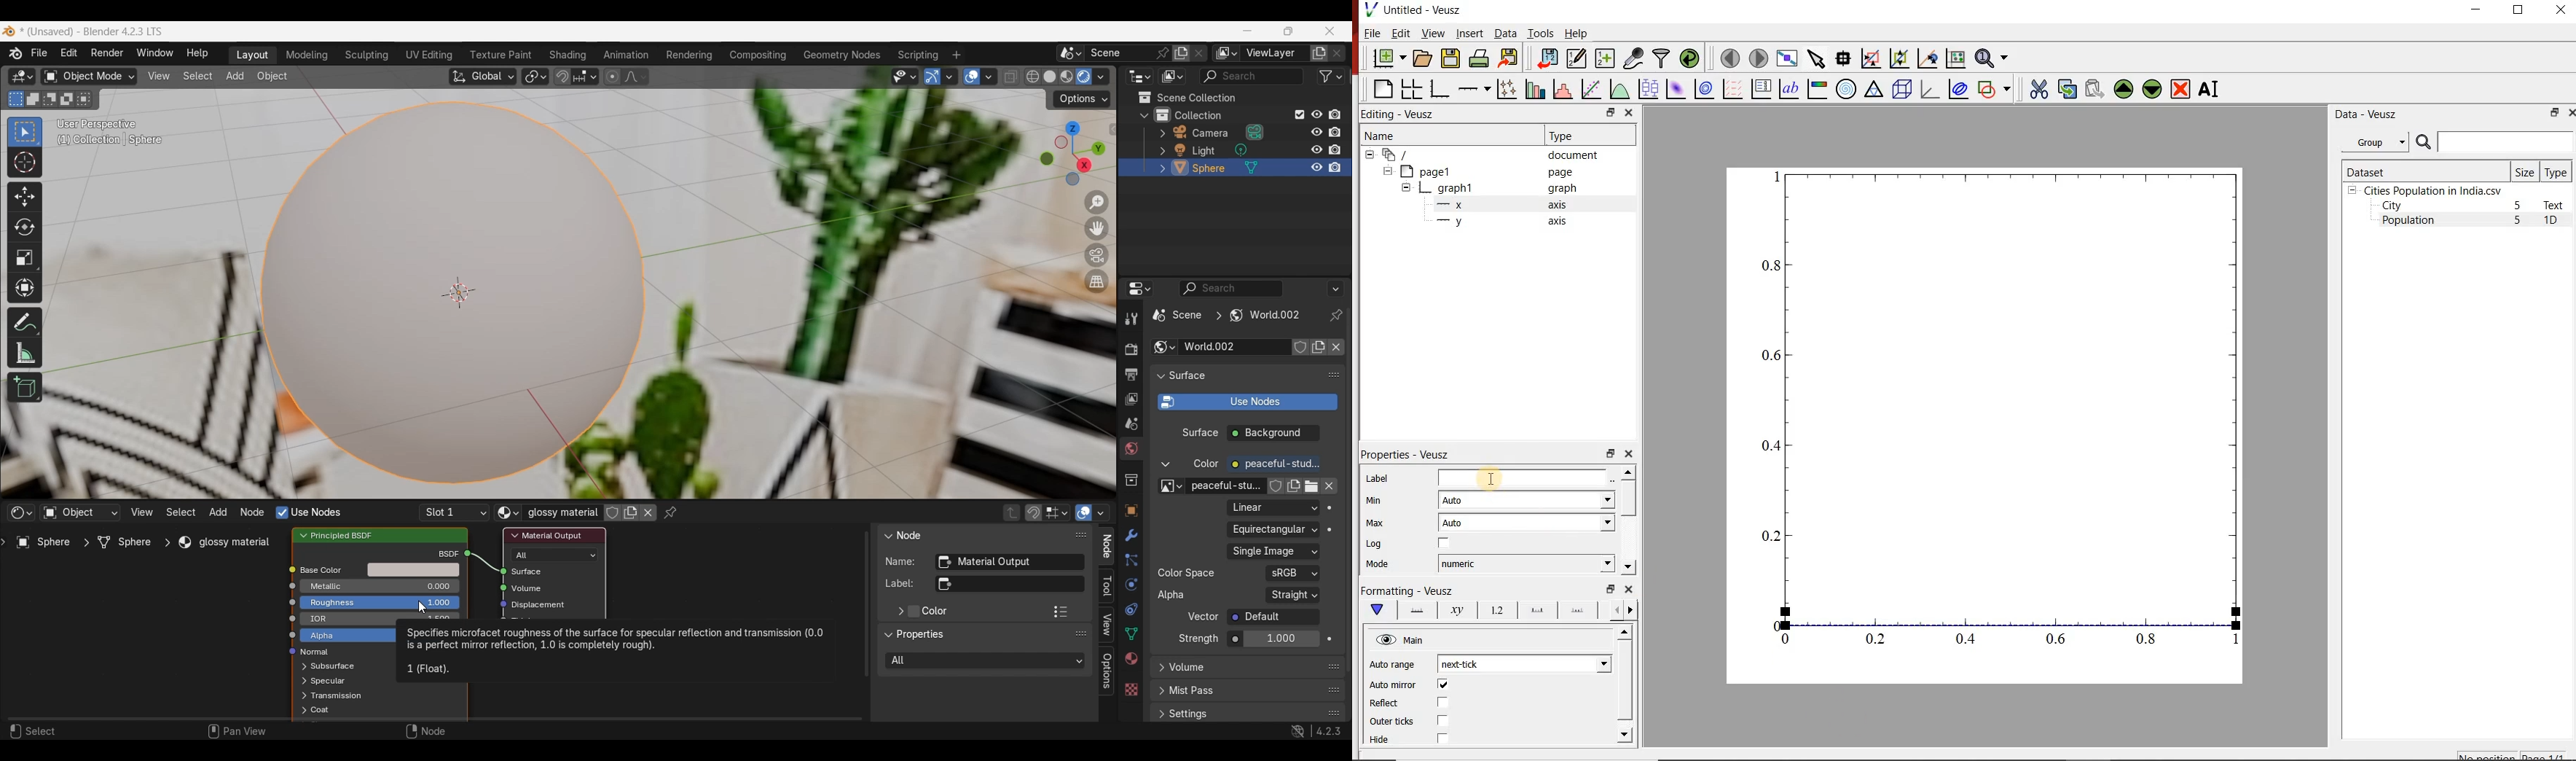  Describe the element at coordinates (1995, 88) in the screenshot. I see `add a shape to the plot` at that location.